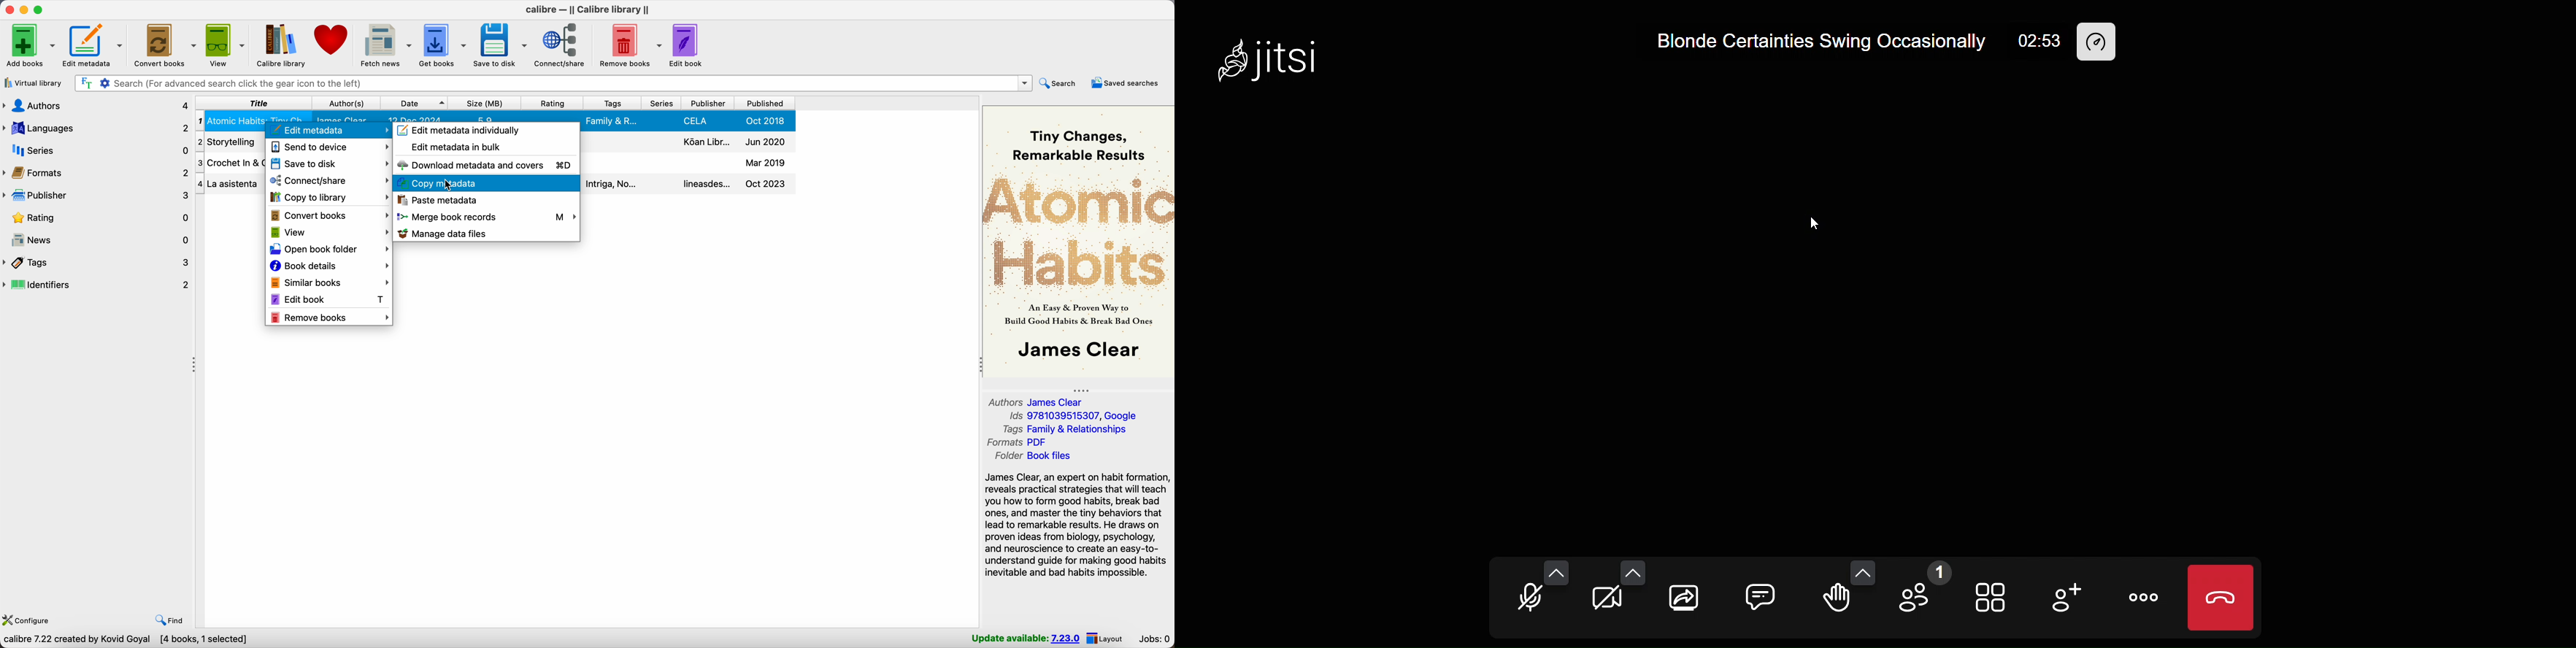  Describe the element at coordinates (629, 45) in the screenshot. I see `remove books` at that location.